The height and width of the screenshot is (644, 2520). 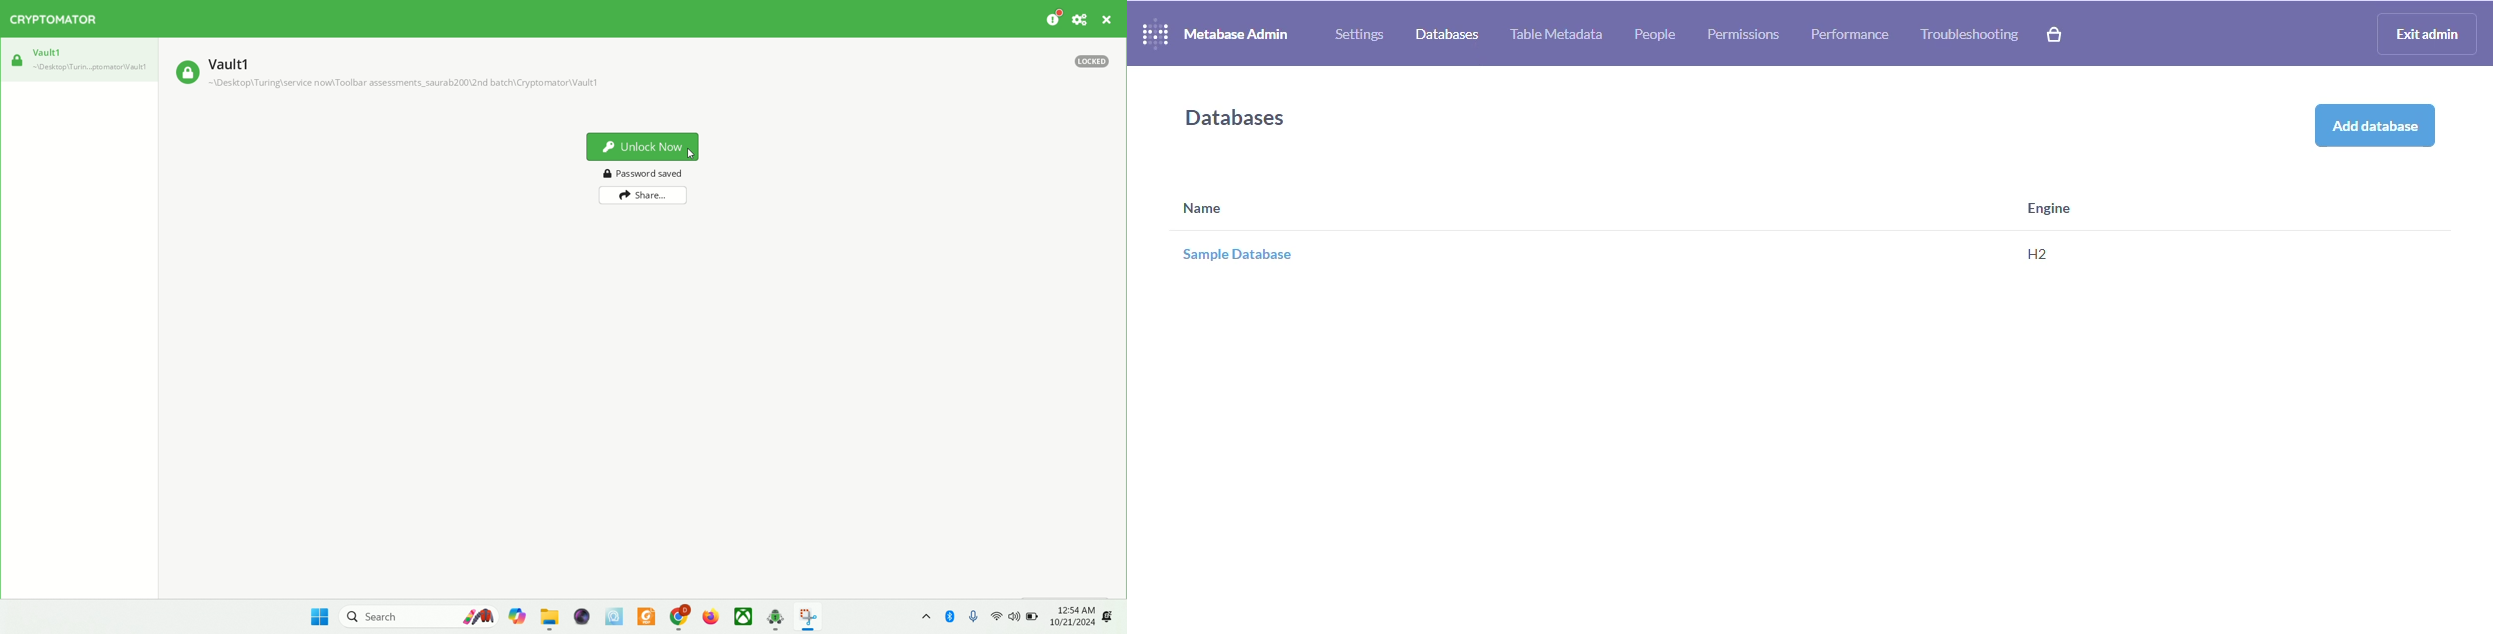 I want to click on MSI center Pro, so click(x=613, y=616).